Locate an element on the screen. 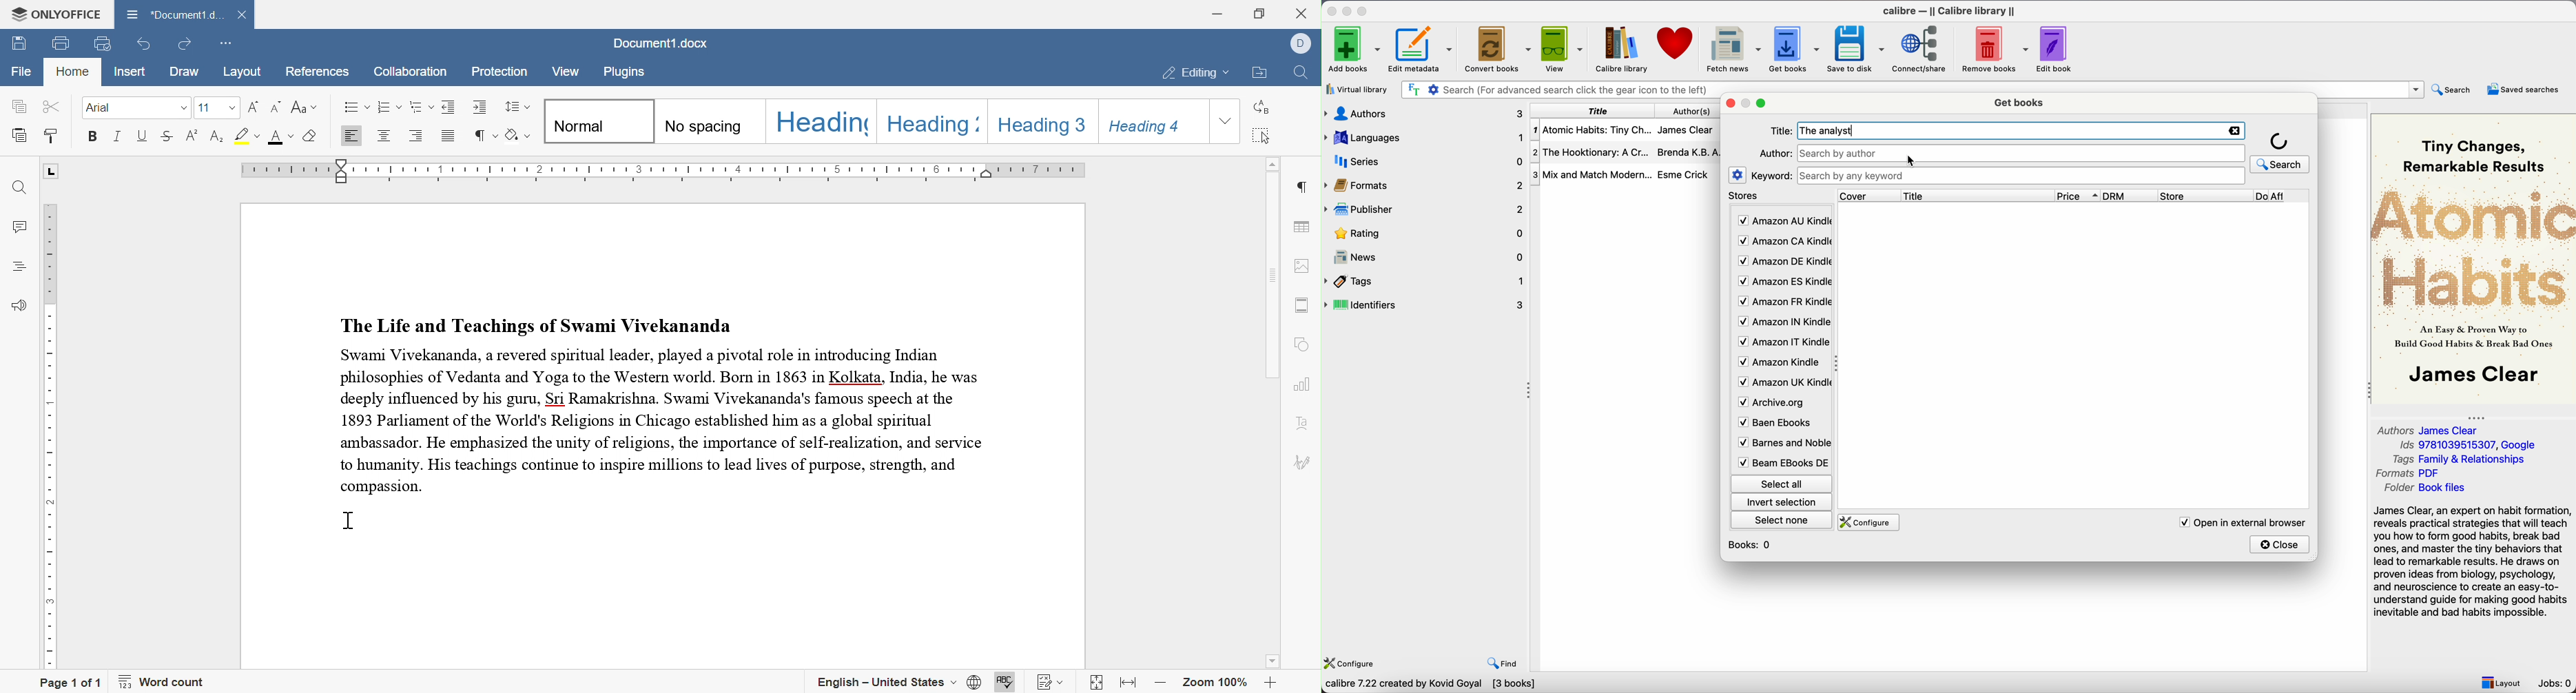 The height and width of the screenshot is (700, 2576). layout is located at coordinates (2501, 683).